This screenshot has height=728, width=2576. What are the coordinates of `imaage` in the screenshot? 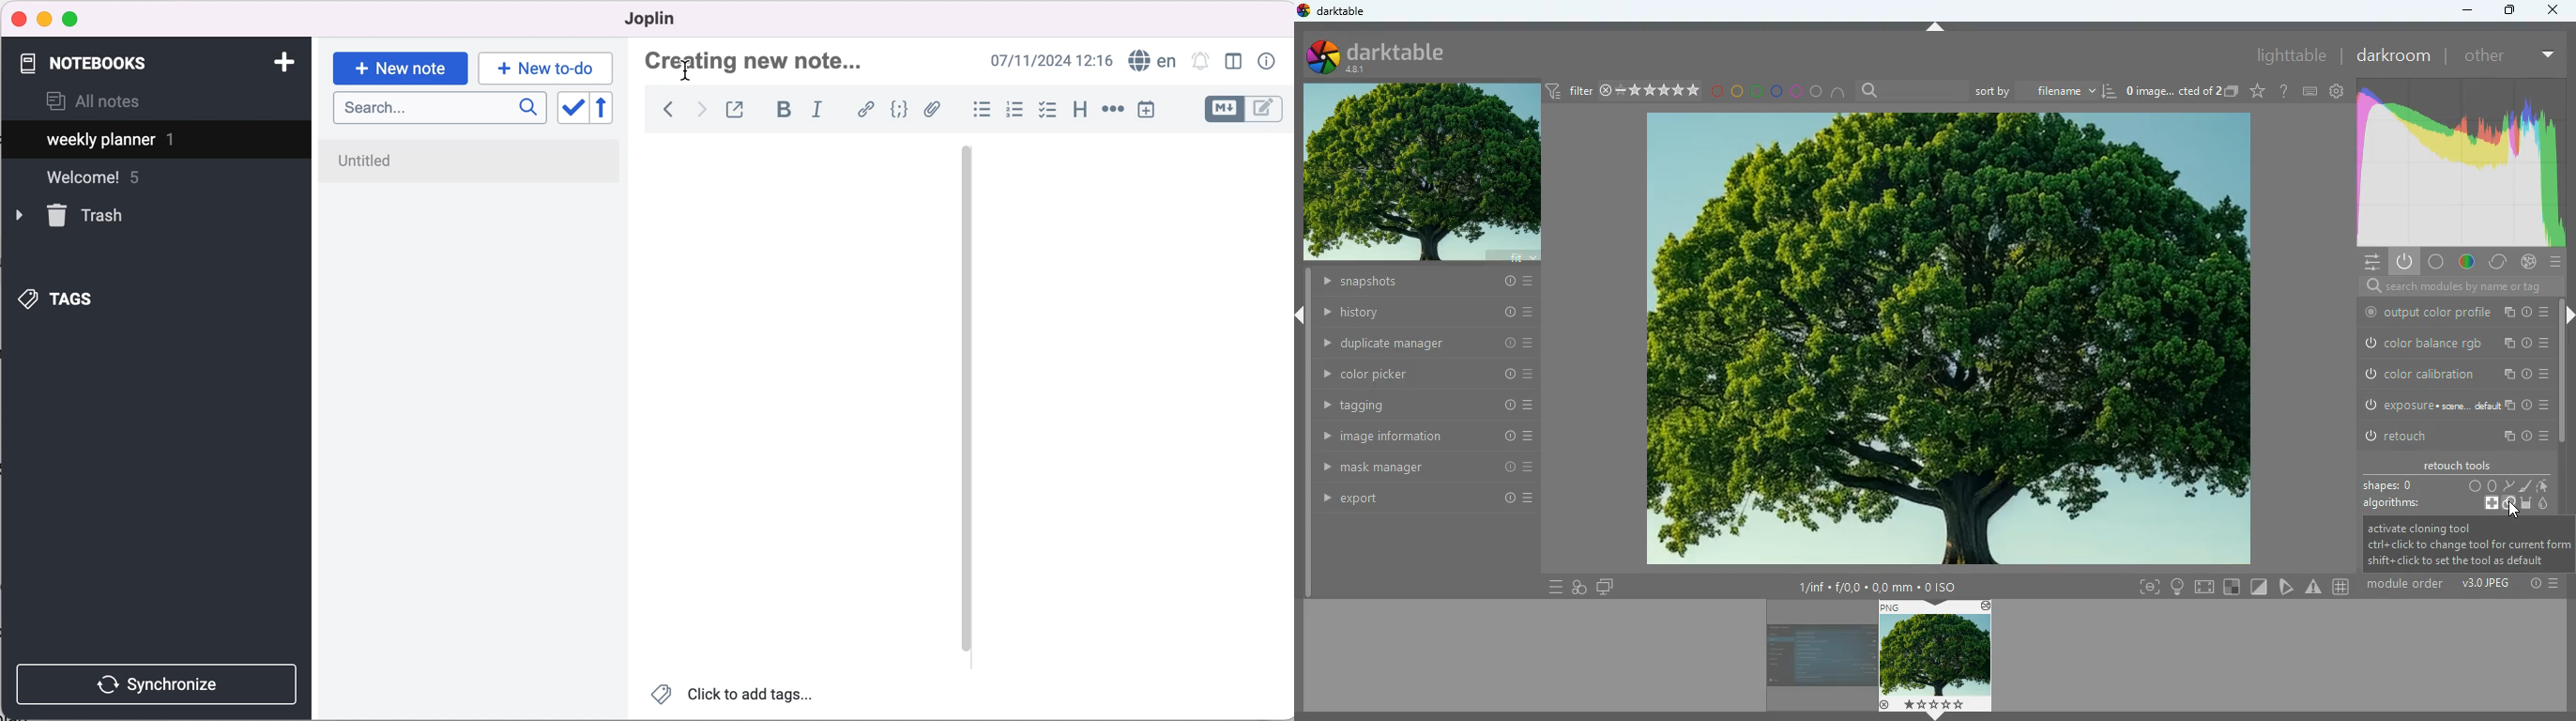 It's located at (1421, 171).